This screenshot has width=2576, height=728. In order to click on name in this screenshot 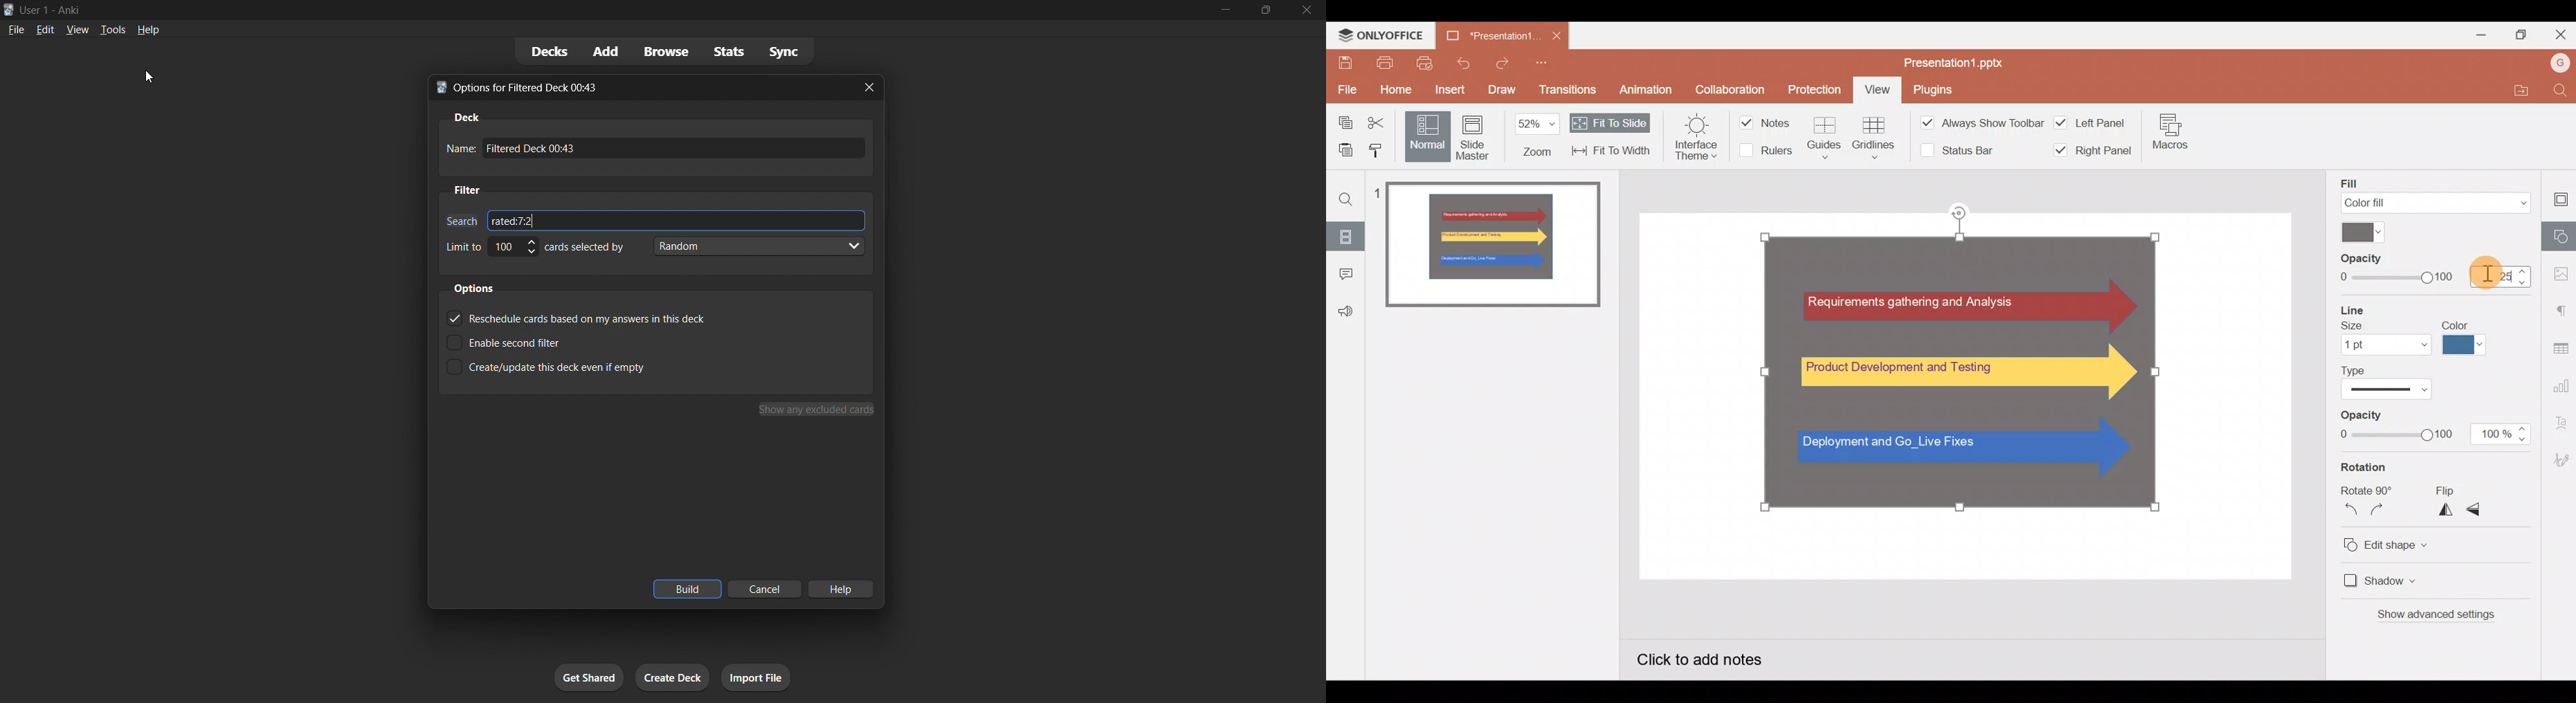, I will do `click(458, 149)`.